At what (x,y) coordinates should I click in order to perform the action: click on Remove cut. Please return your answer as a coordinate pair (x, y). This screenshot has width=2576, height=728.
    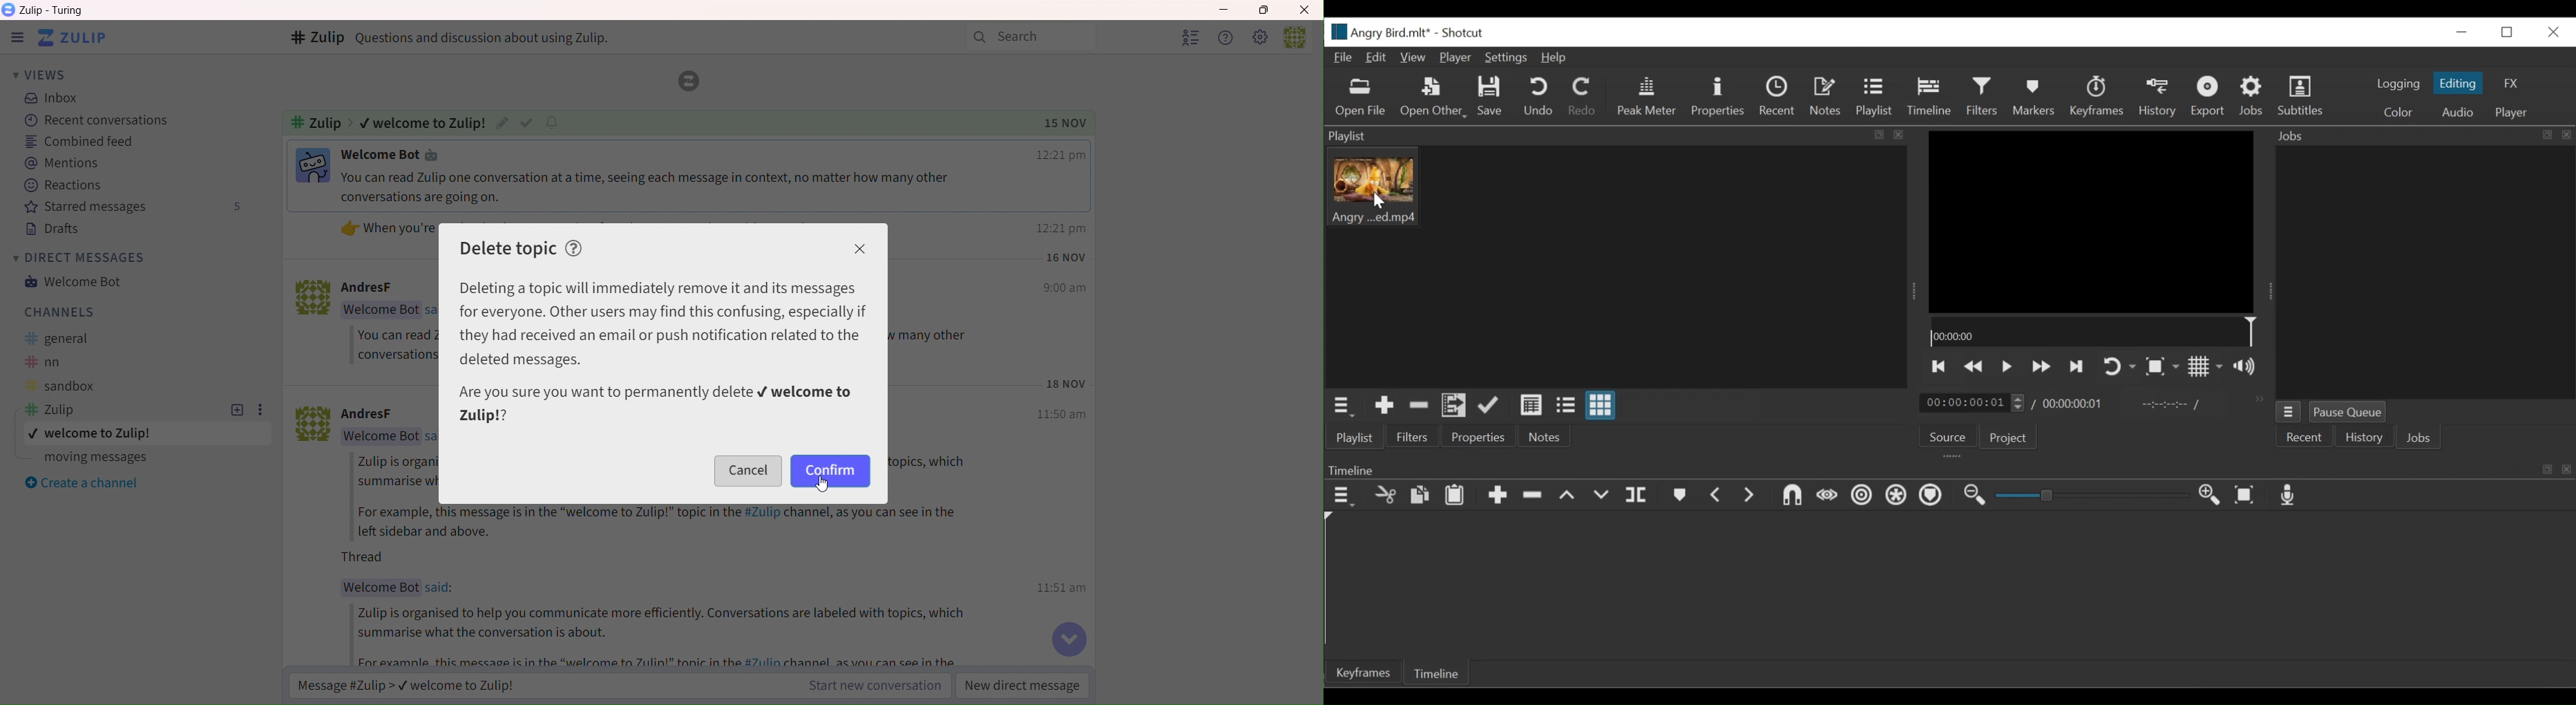
    Looking at the image, I should click on (1419, 406).